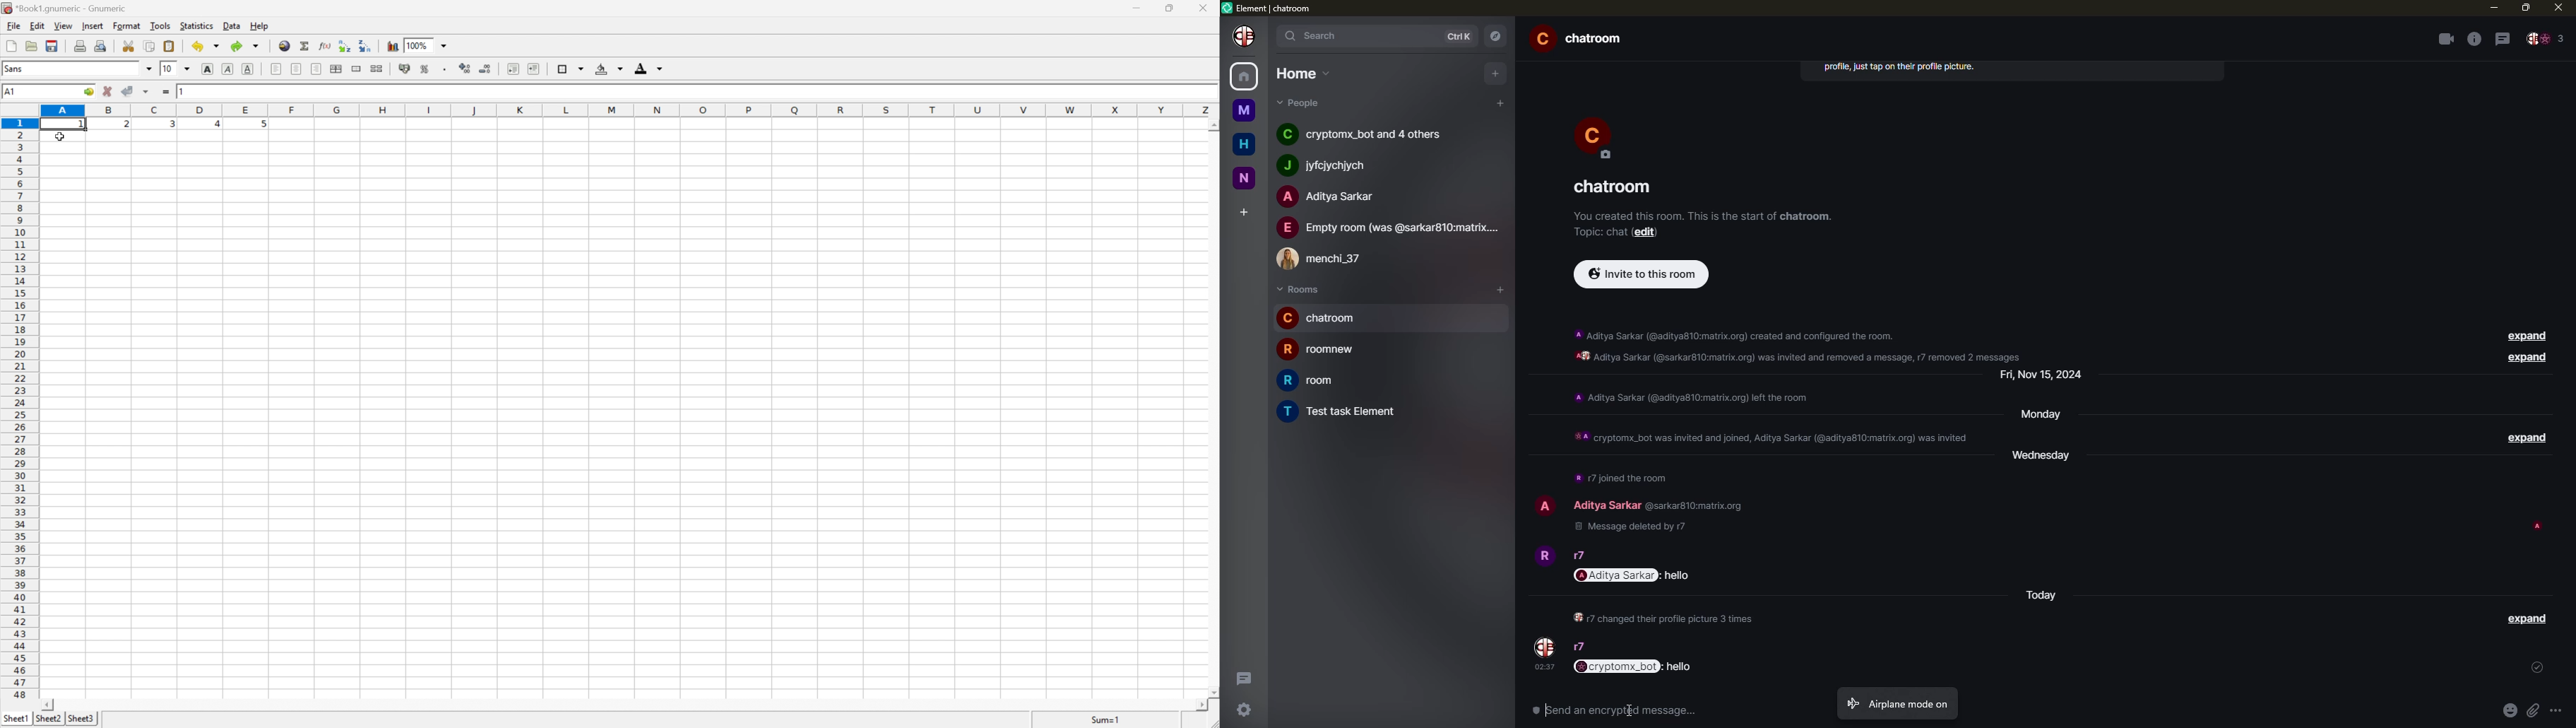 This screenshot has height=728, width=2576. I want to click on min, so click(2492, 8).